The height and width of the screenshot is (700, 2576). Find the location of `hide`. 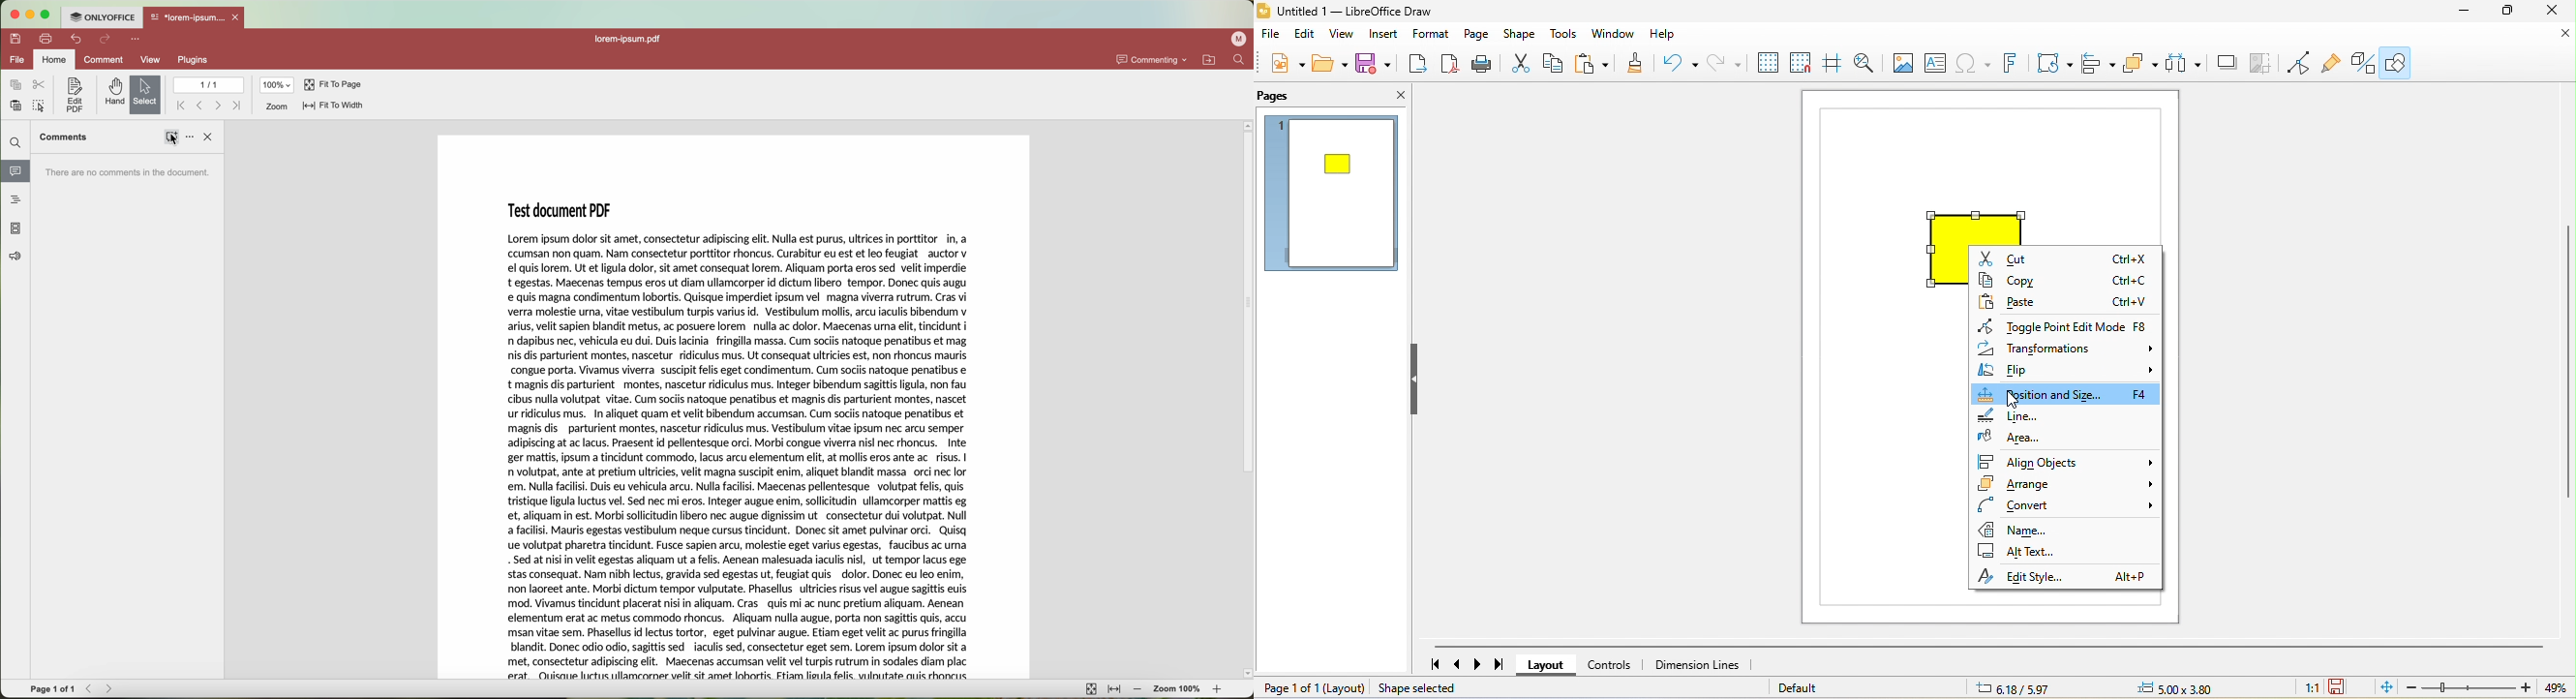

hide is located at coordinates (1416, 381).